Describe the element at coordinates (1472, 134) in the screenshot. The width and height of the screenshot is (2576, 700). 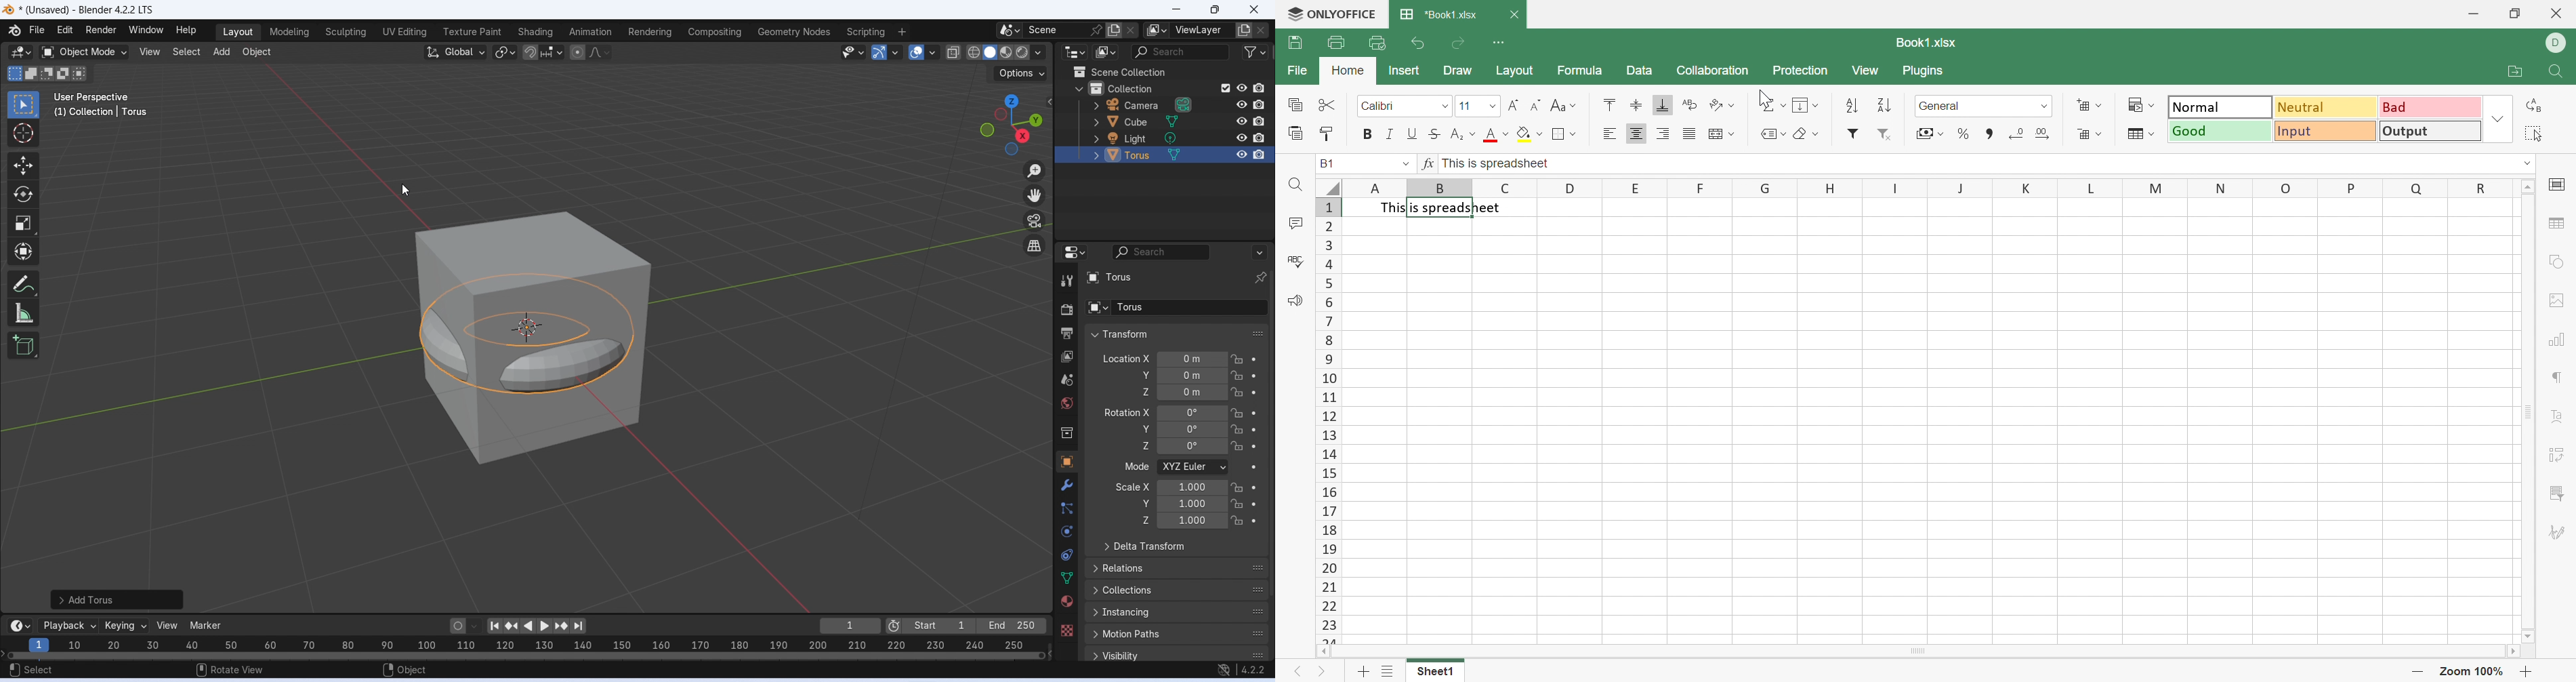
I see `Drop Down` at that location.